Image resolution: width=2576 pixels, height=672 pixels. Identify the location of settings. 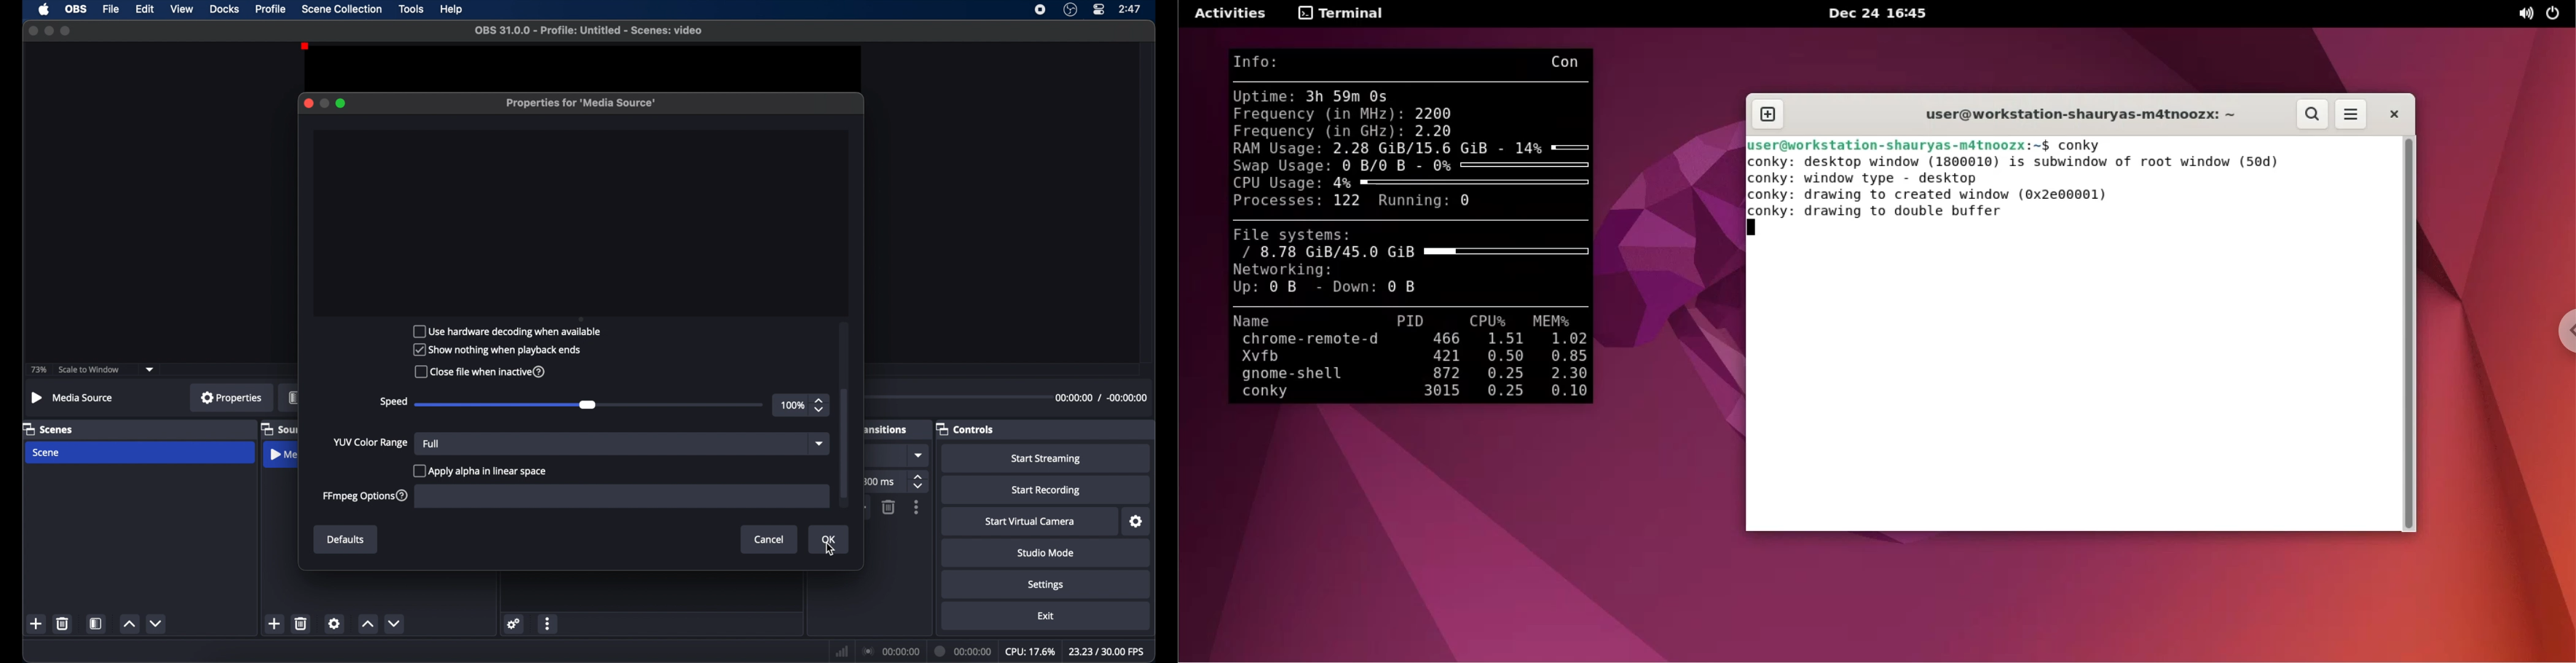
(1136, 522).